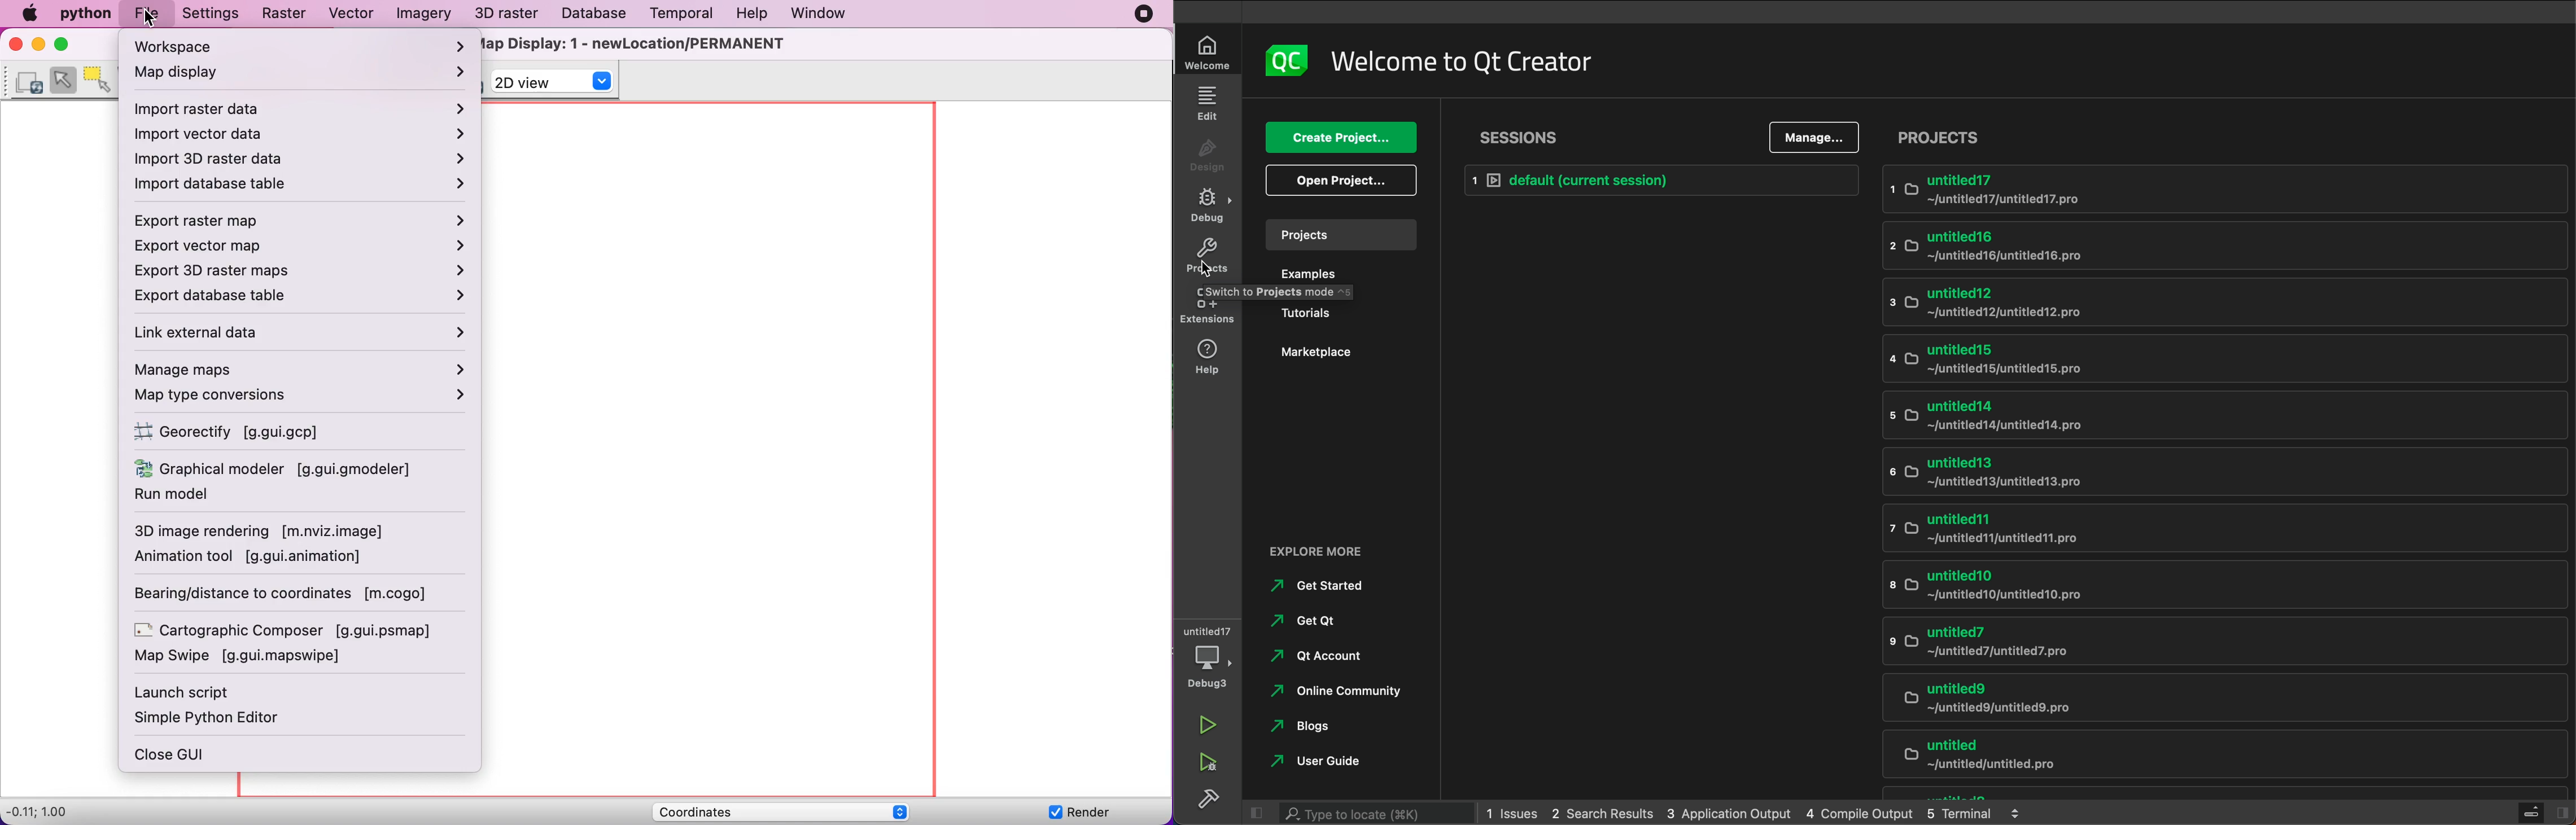 Image resolution: width=2576 pixels, height=840 pixels. What do you see at coordinates (2210, 243) in the screenshot?
I see `untitled 16` at bounding box center [2210, 243].